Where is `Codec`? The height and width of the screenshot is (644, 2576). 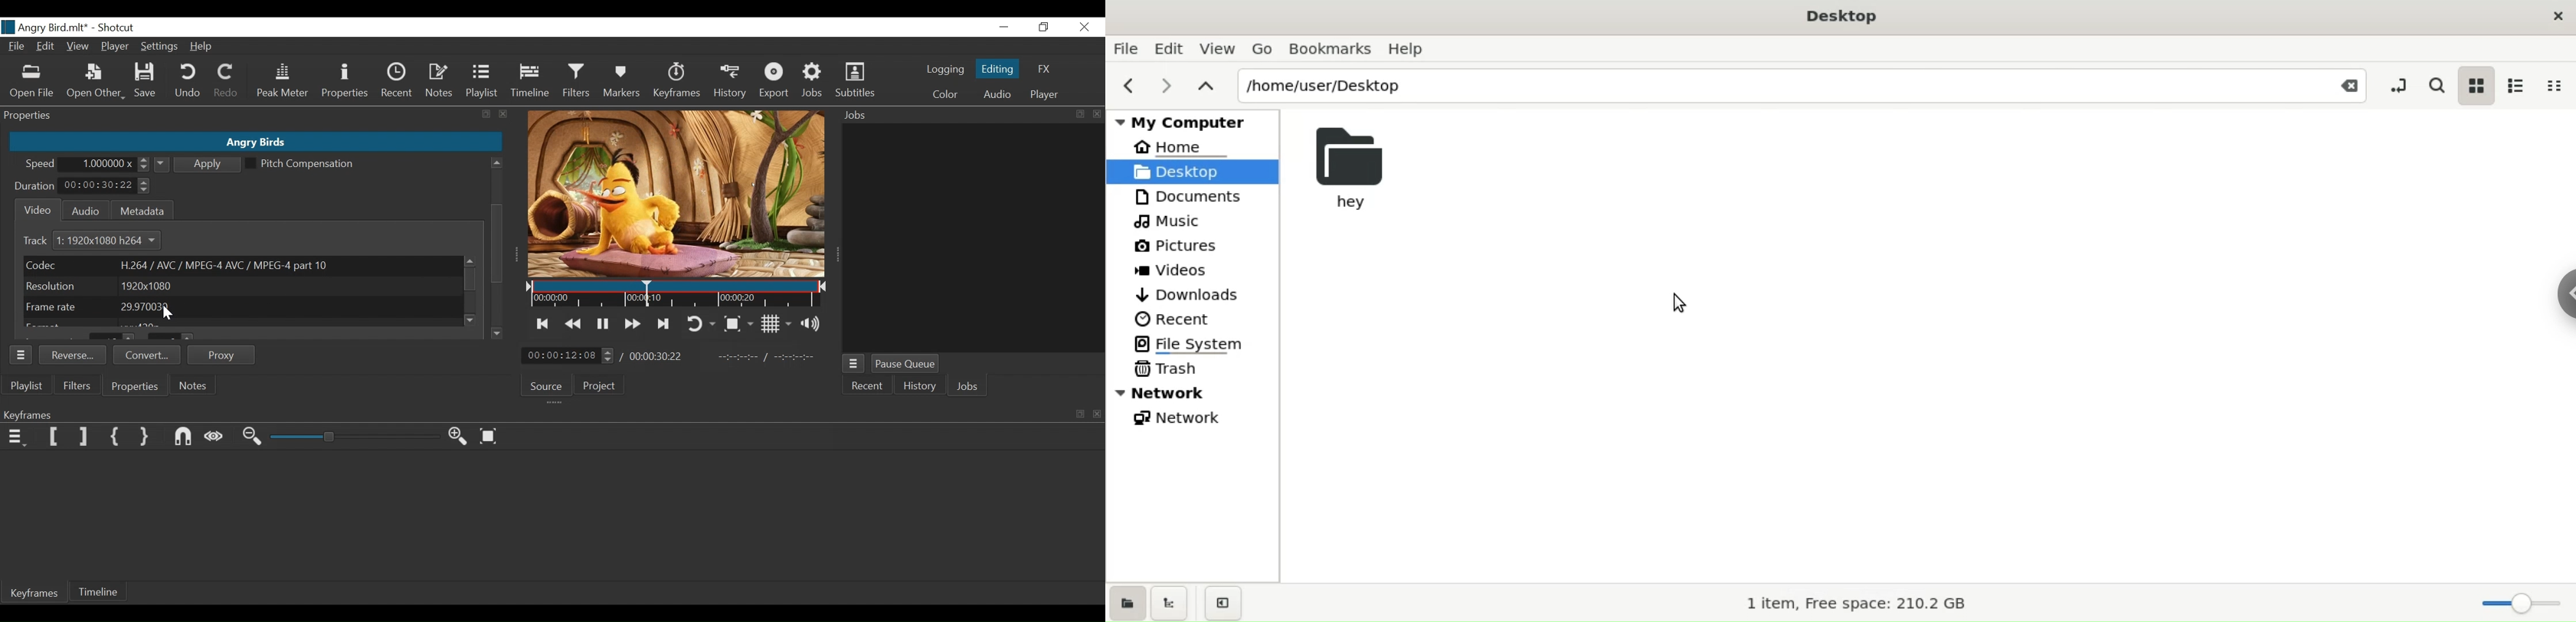 Codec is located at coordinates (241, 265).